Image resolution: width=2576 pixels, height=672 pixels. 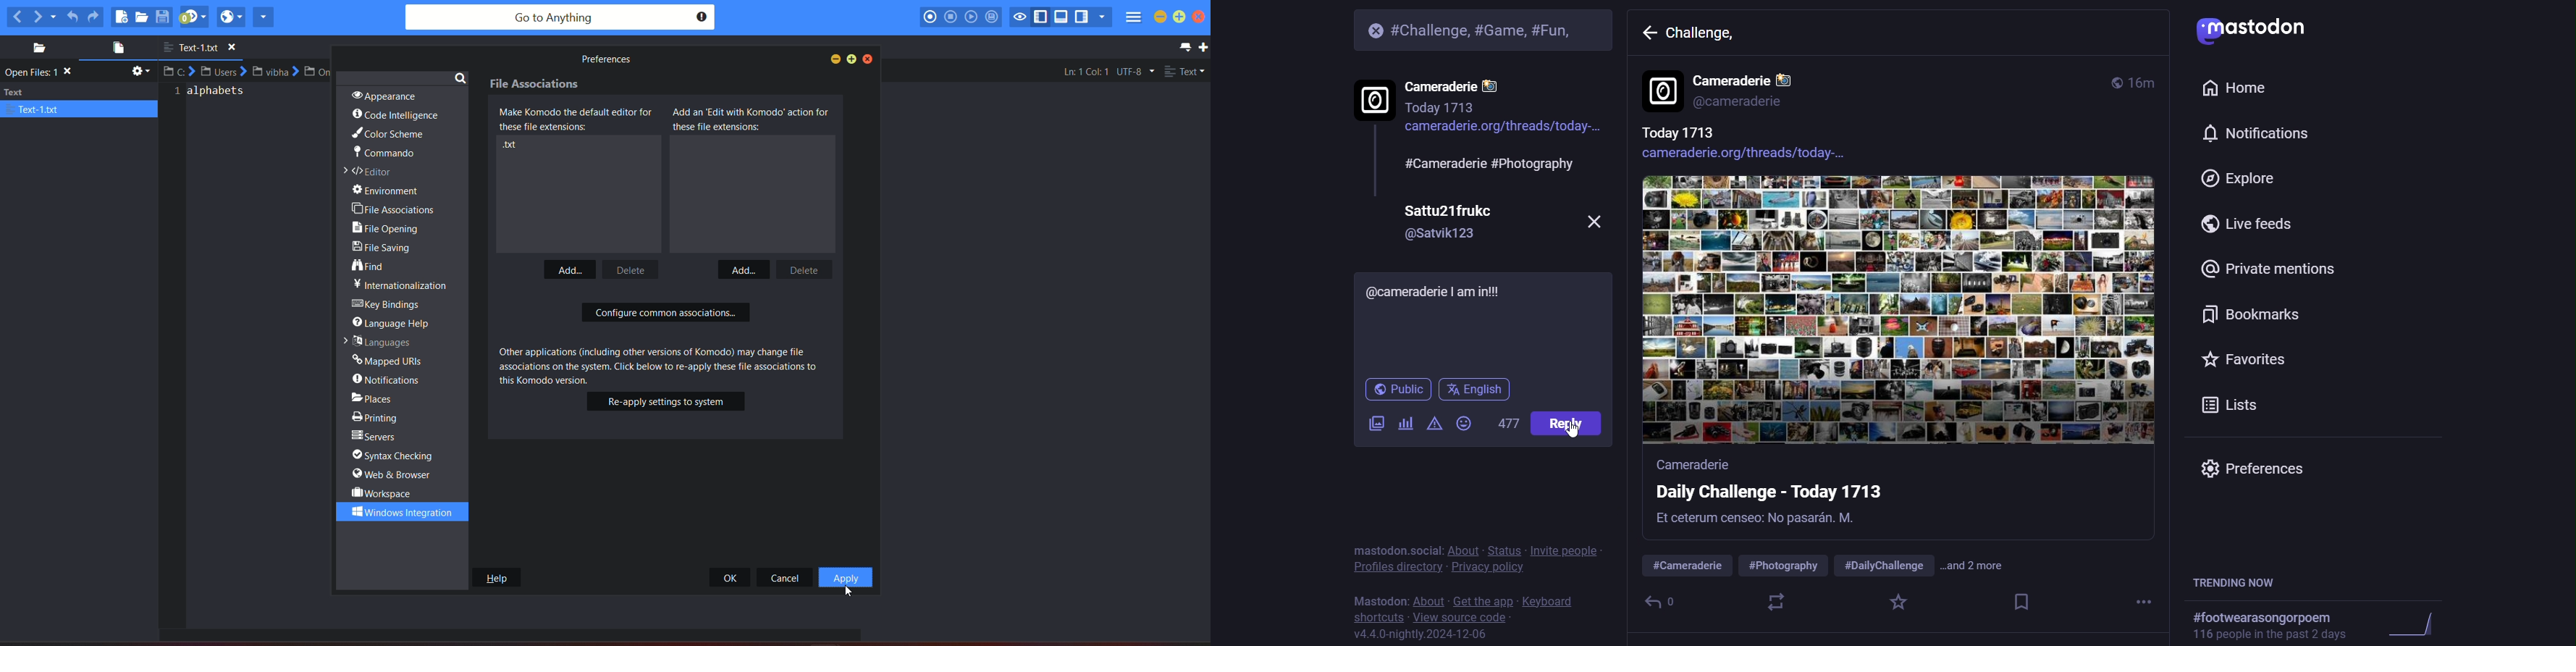 What do you see at coordinates (1501, 130) in the screenshot?
I see `cameraderie.org/threads/today-..` at bounding box center [1501, 130].